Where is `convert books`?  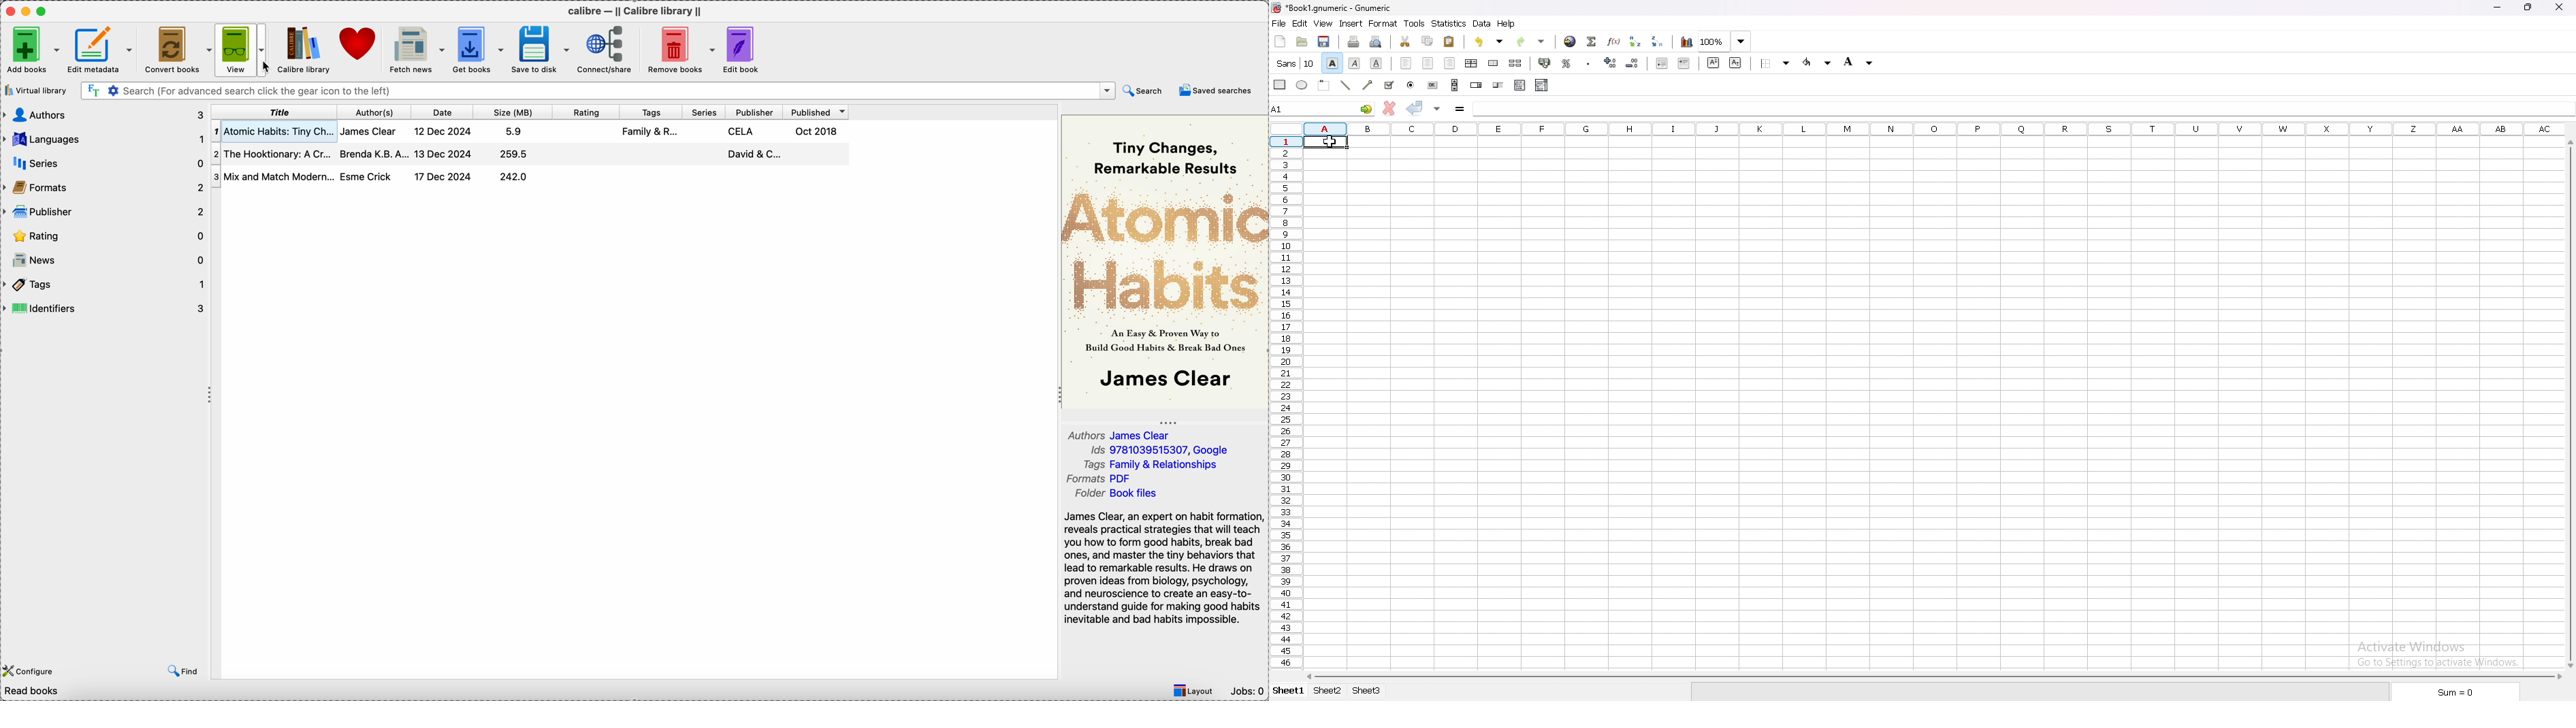
convert books is located at coordinates (178, 51).